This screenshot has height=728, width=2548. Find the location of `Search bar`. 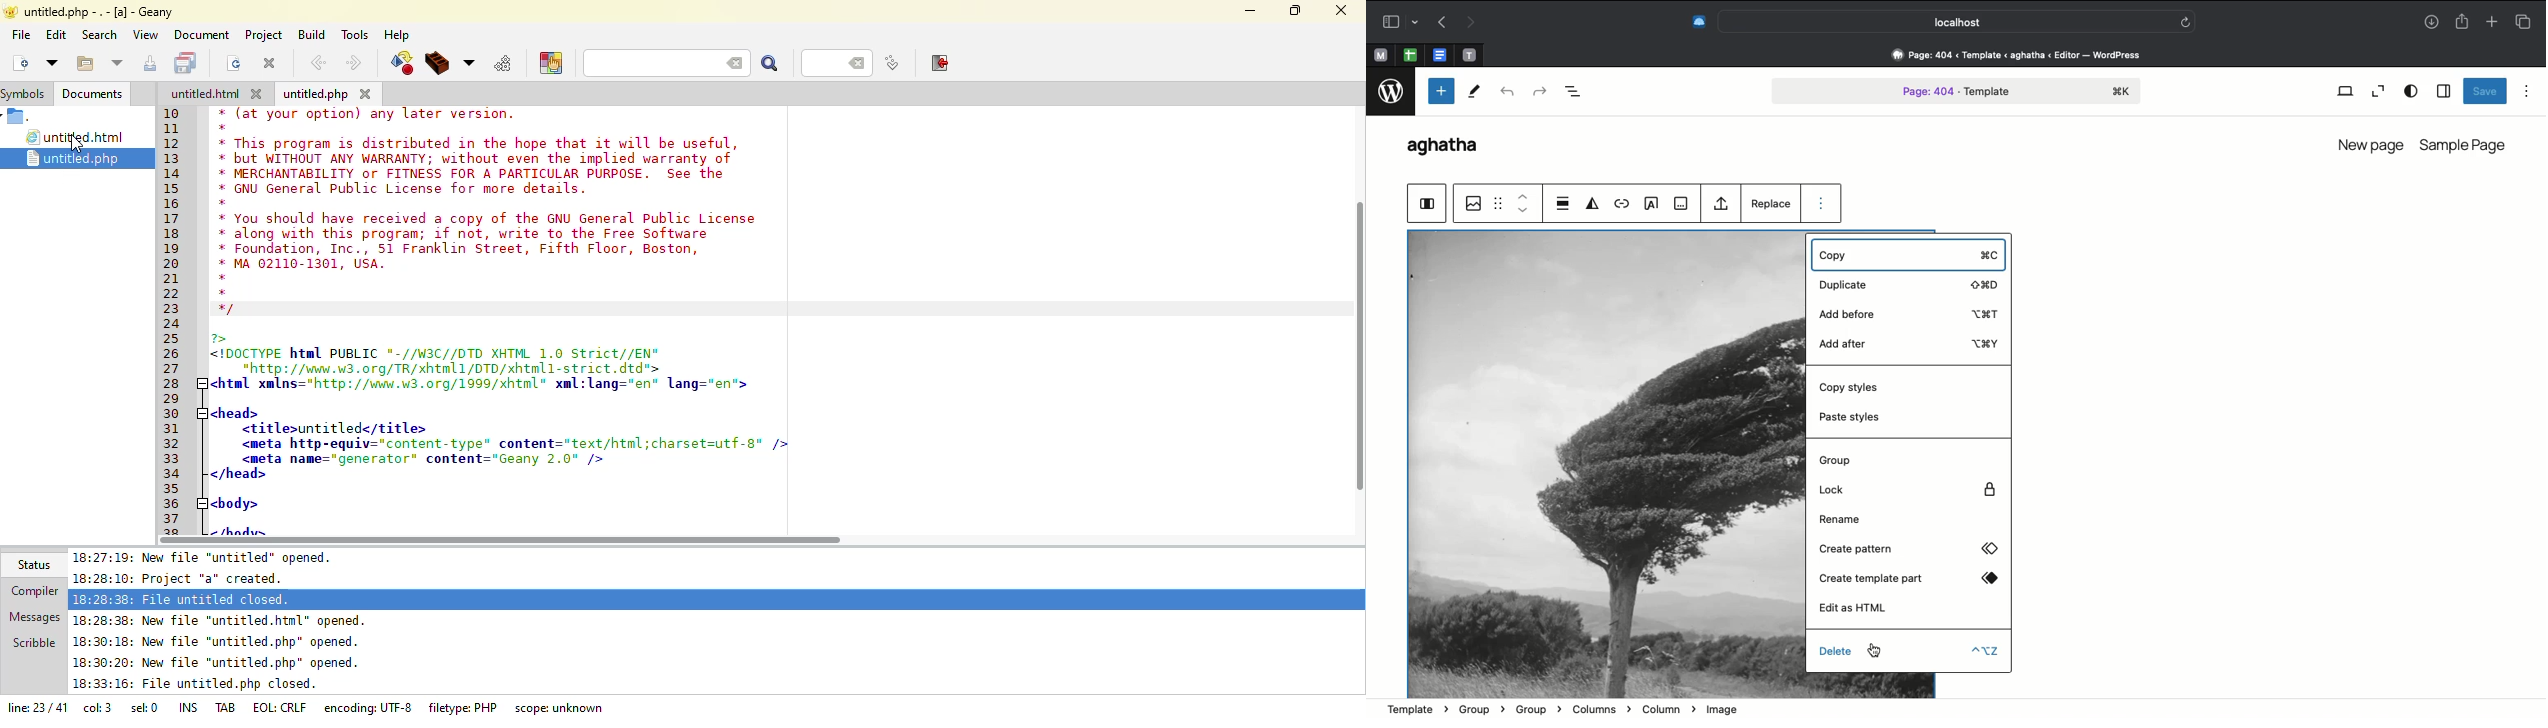

Search bar is located at coordinates (1959, 20).